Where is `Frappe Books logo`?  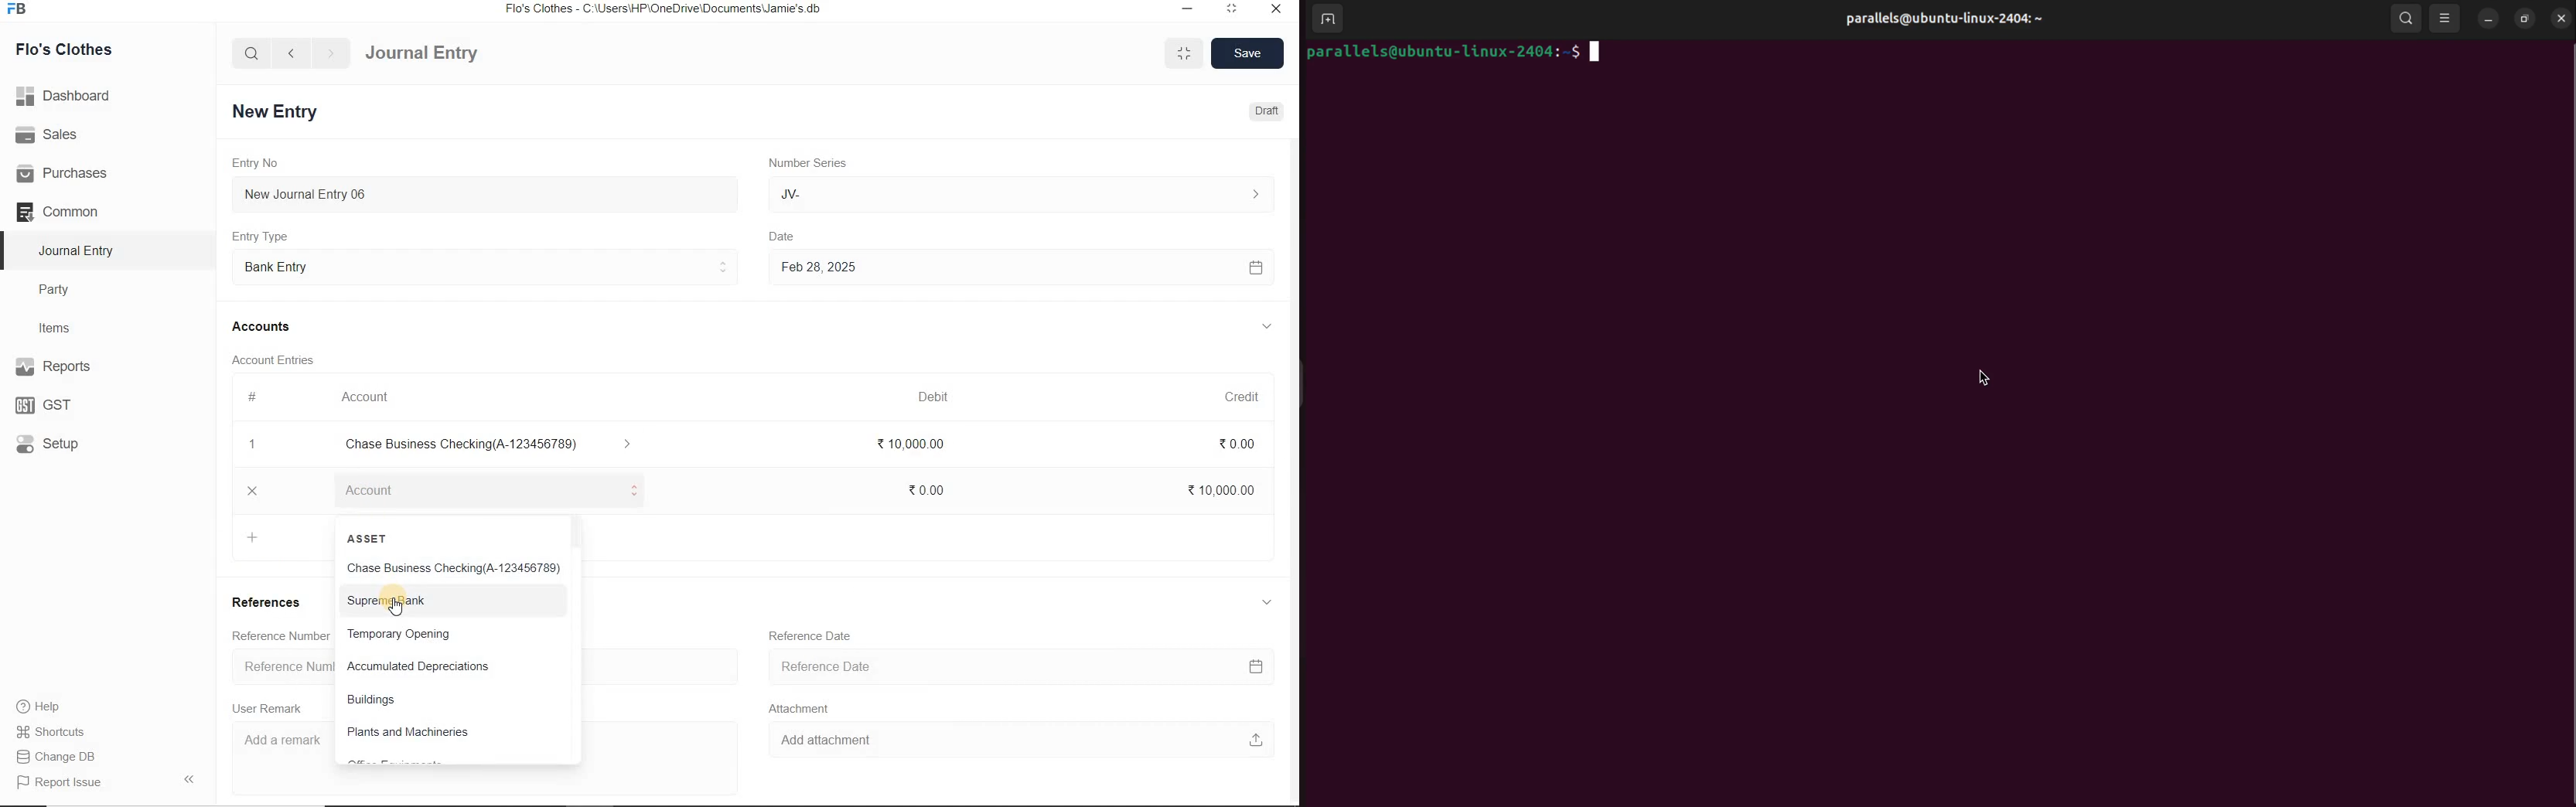
Frappe Books logo is located at coordinates (20, 11).